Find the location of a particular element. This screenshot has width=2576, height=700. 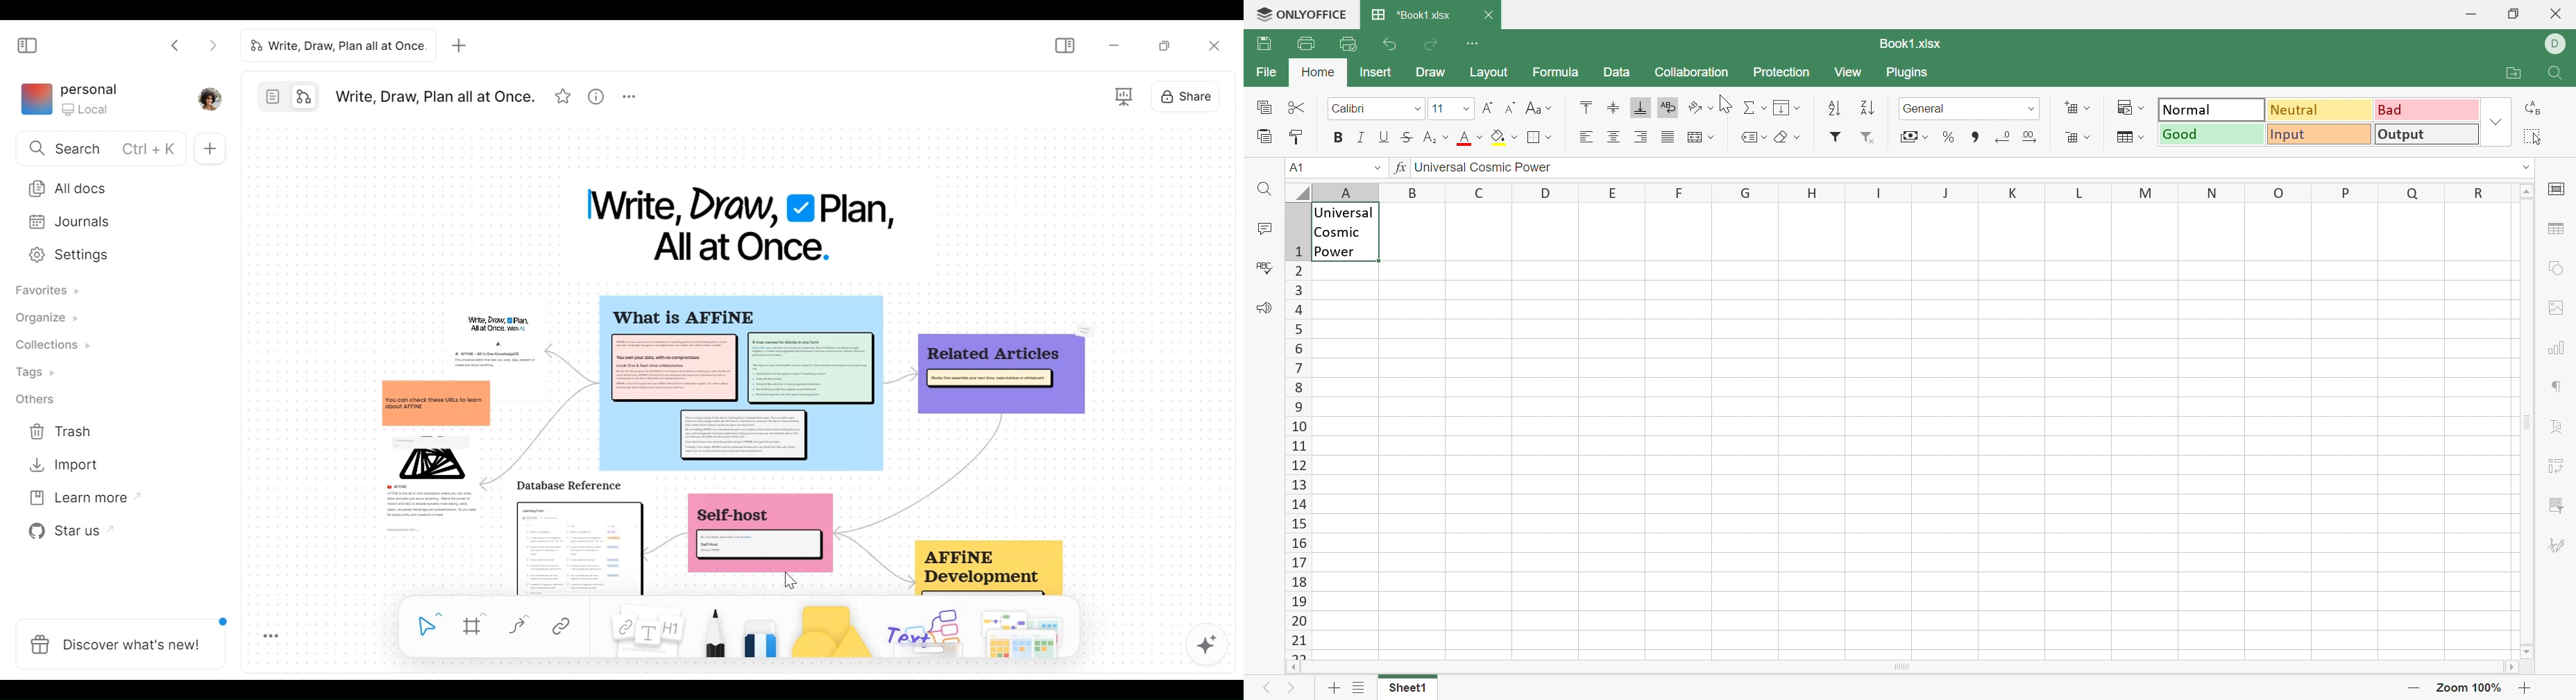

Redo is located at coordinates (1432, 47).